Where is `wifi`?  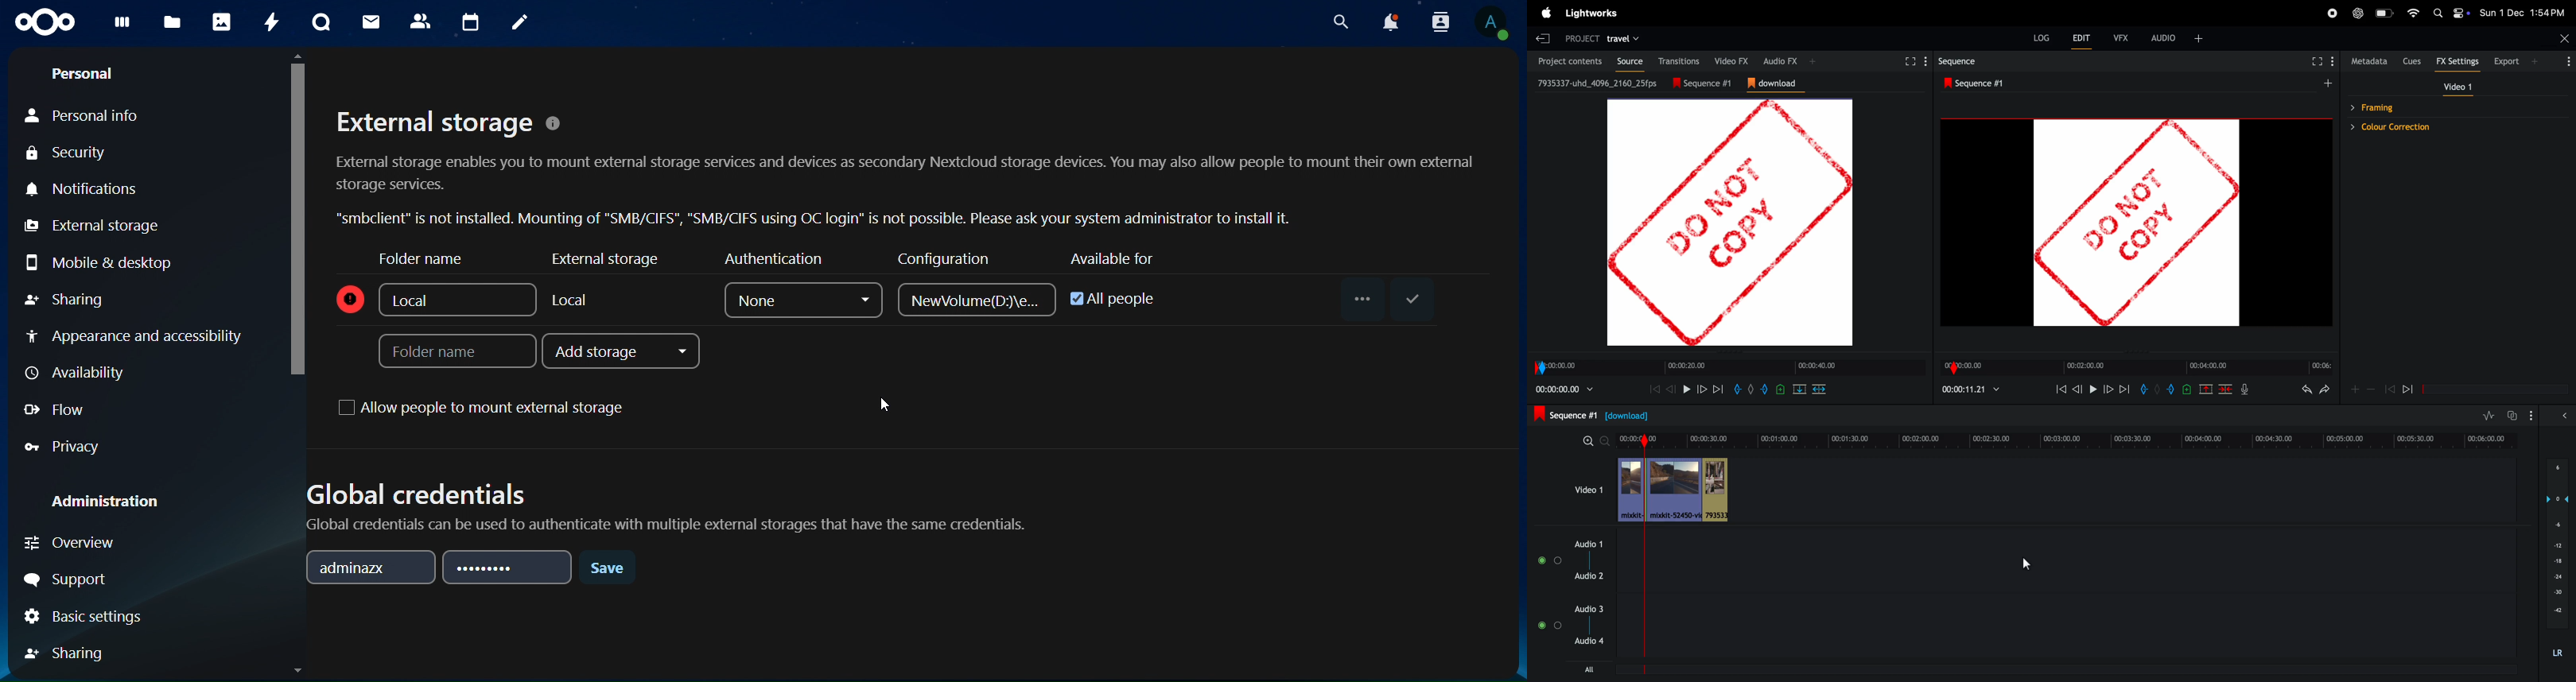 wifi is located at coordinates (2413, 13).